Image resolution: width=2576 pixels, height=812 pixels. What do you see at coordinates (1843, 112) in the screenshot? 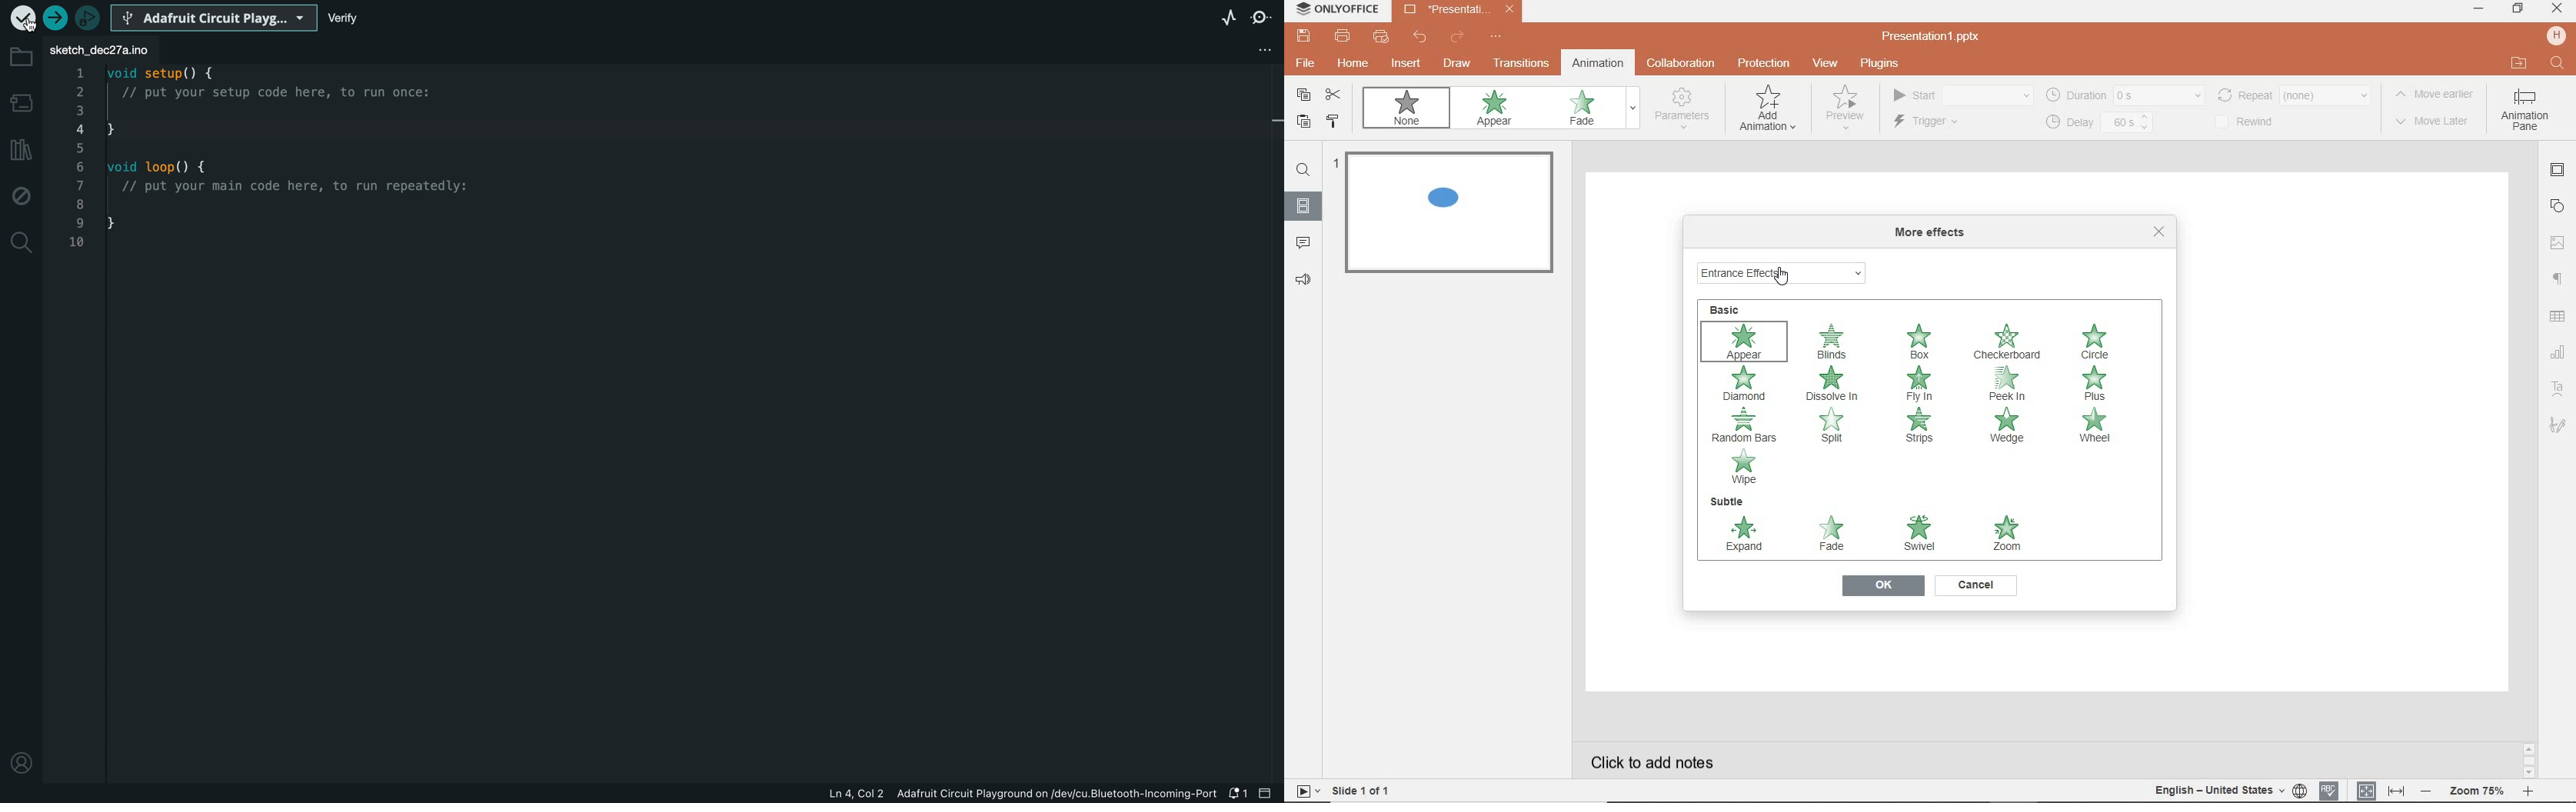
I see `preview` at bounding box center [1843, 112].